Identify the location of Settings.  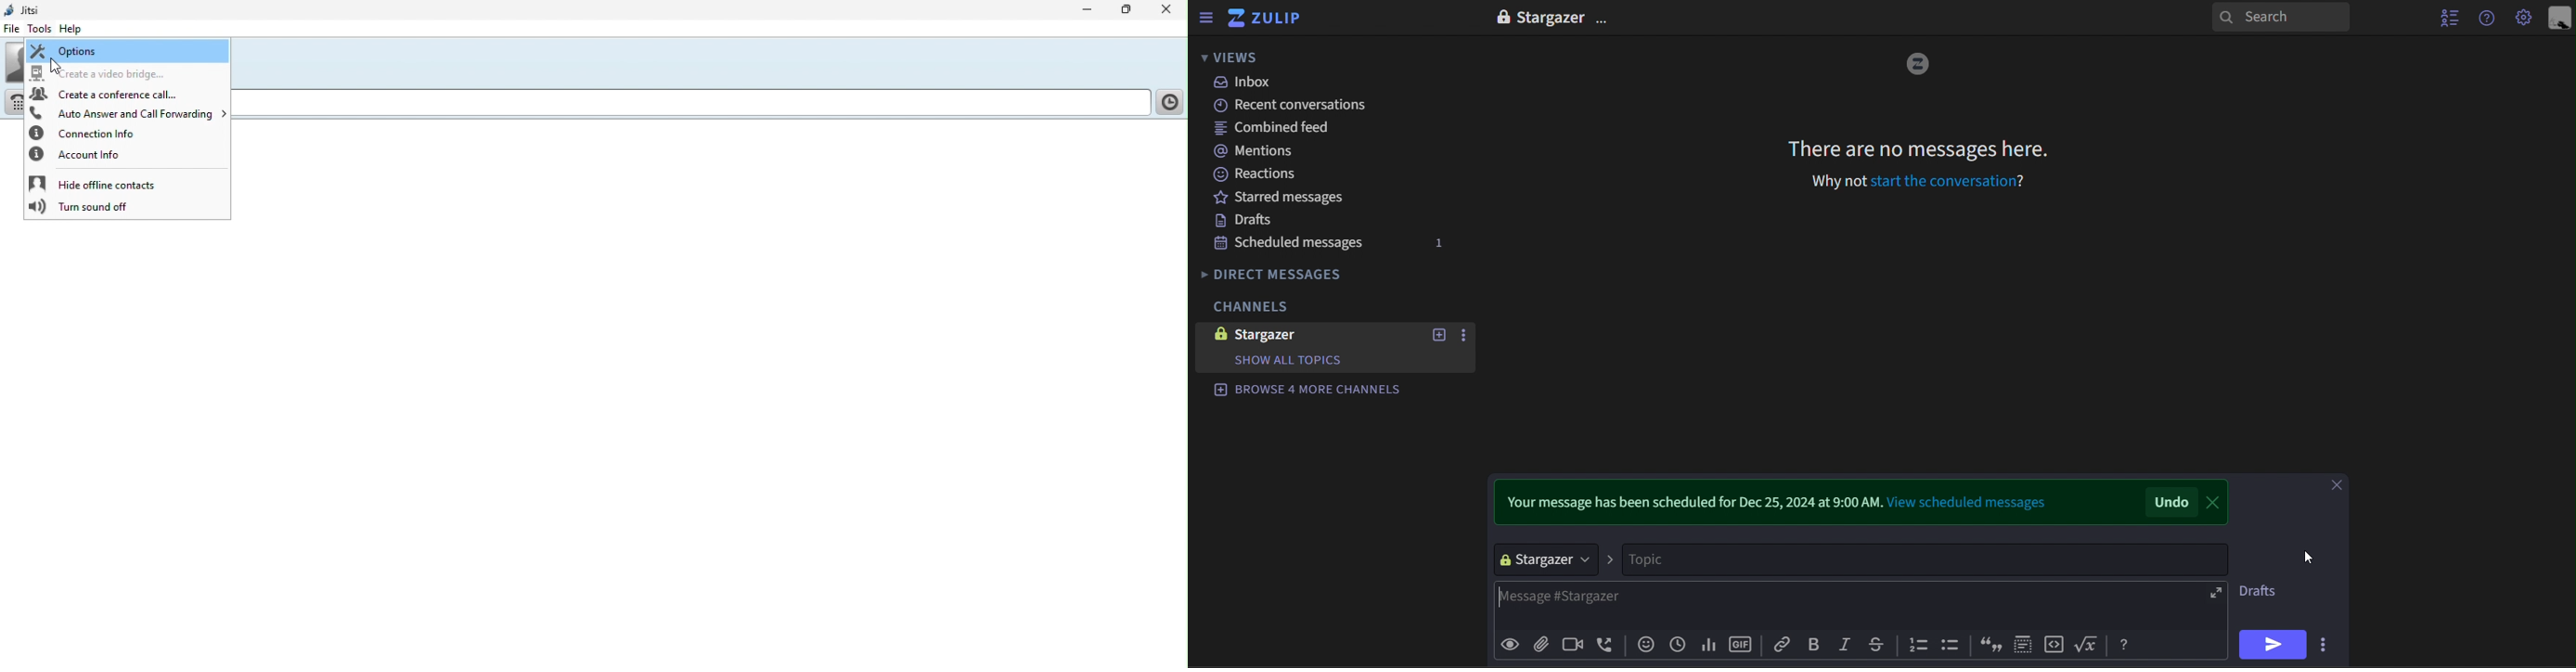
(2523, 18).